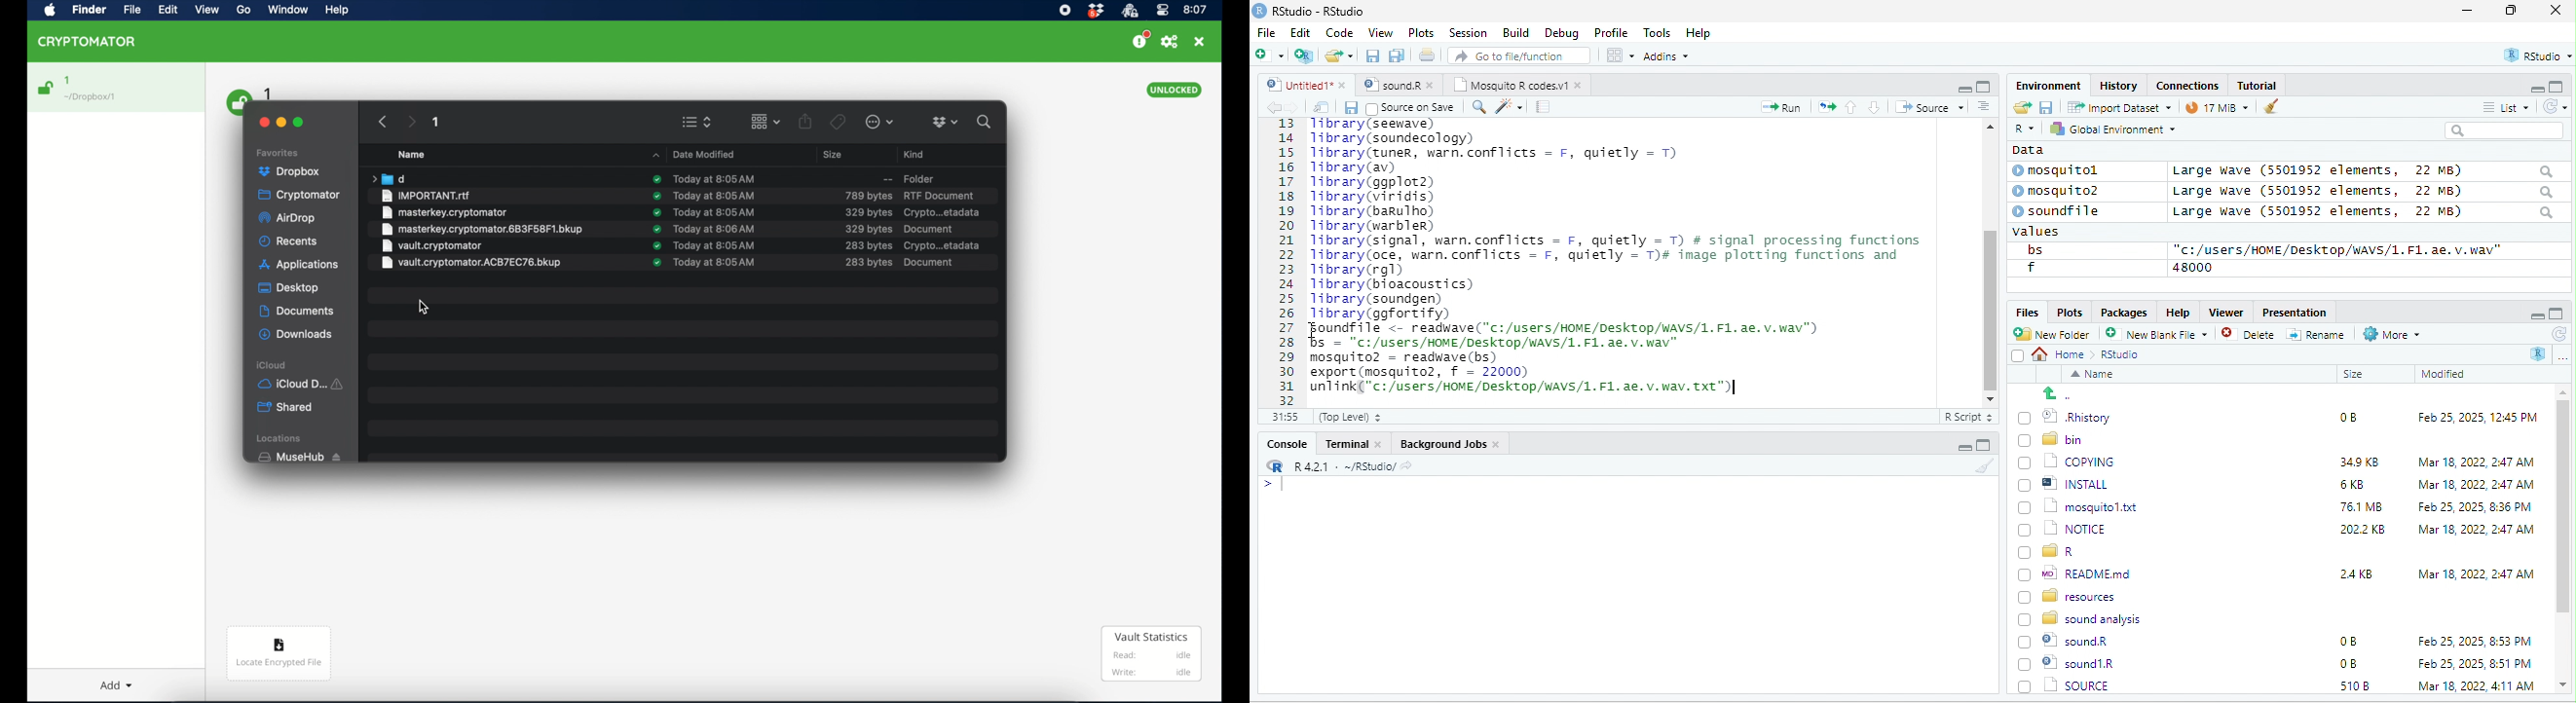 Image resolution: width=2576 pixels, height=728 pixels. Describe the element at coordinates (2353, 573) in the screenshot. I see `24KB` at that location.